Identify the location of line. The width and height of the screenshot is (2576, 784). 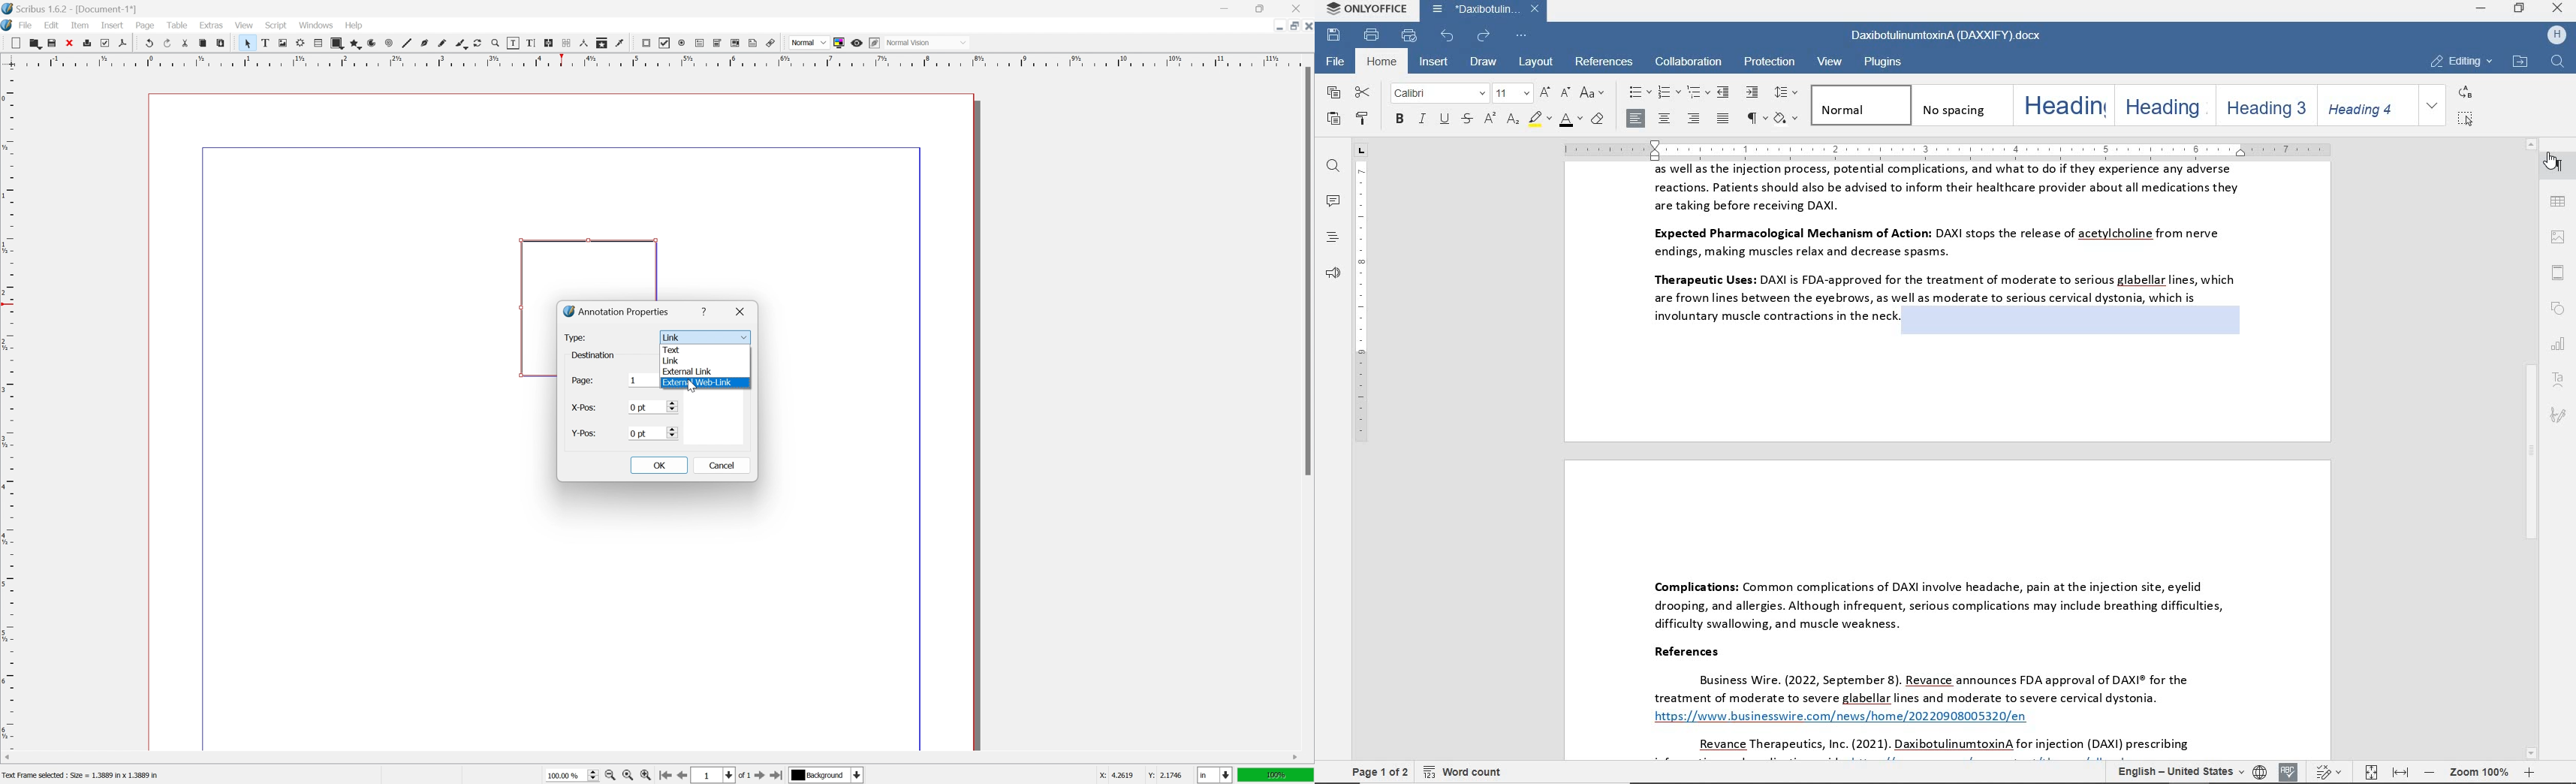
(407, 43).